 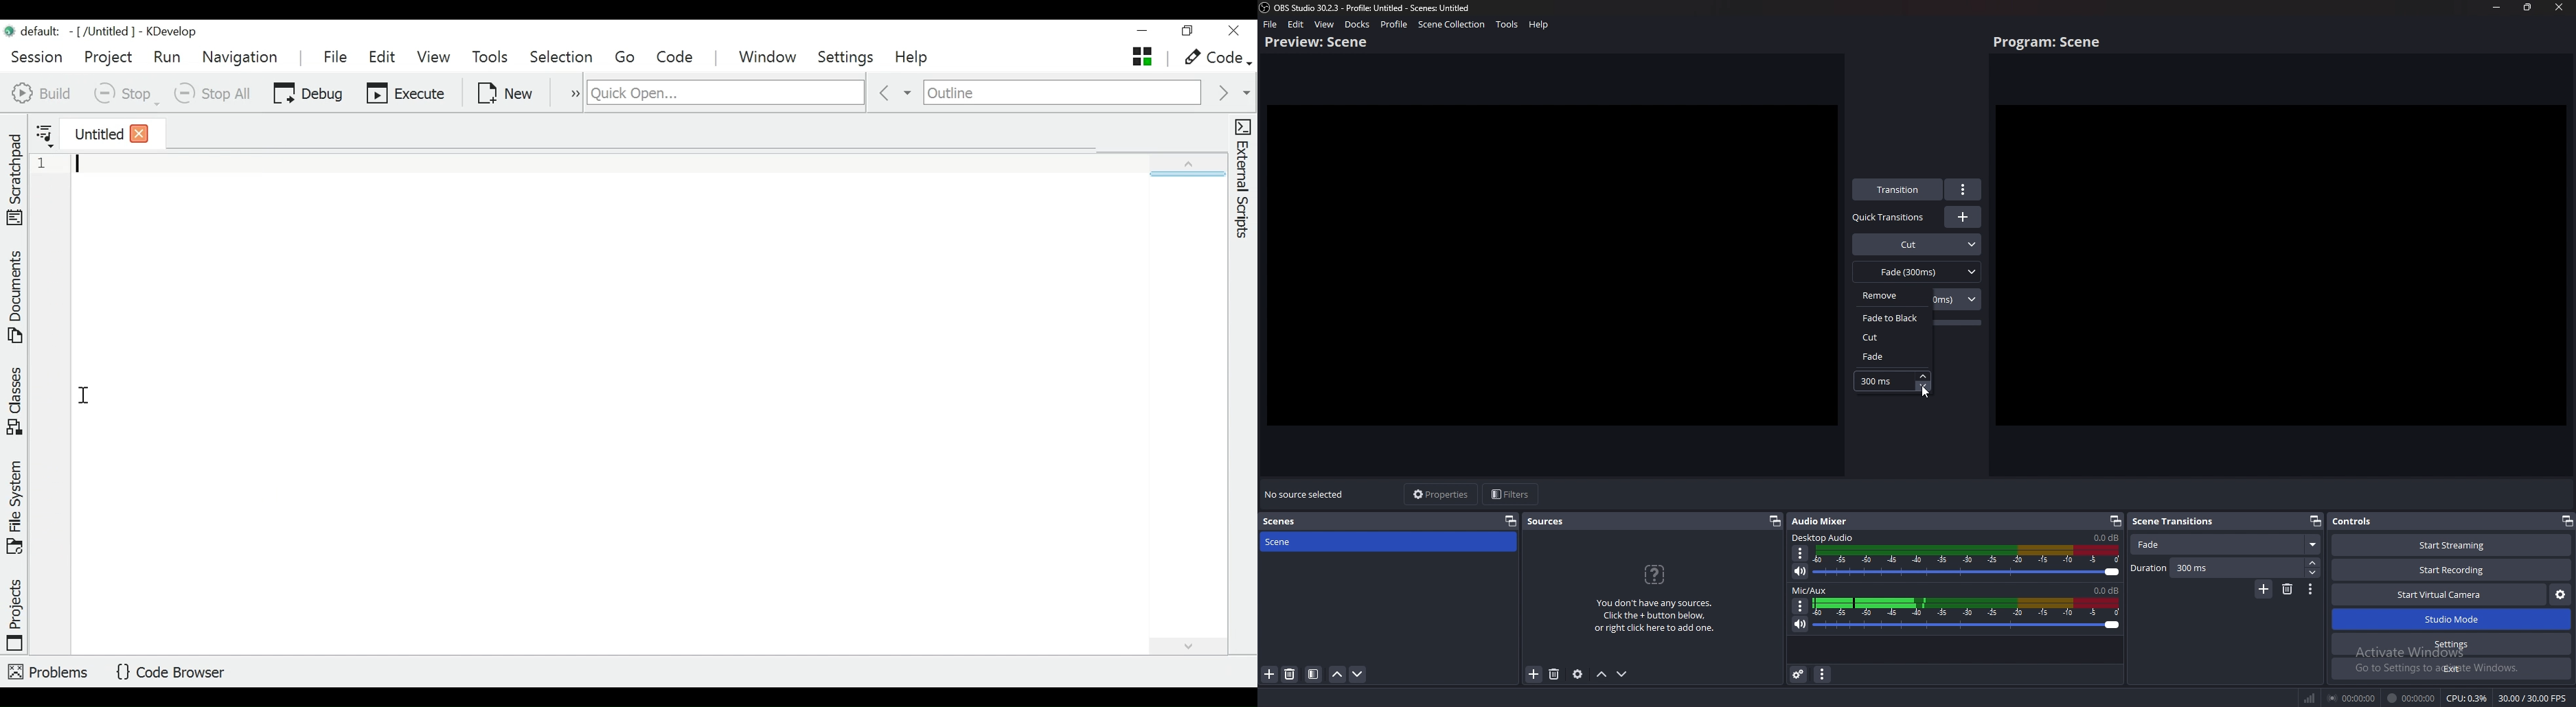 What do you see at coordinates (1443, 494) in the screenshot?
I see `properties` at bounding box center [1443, 494].